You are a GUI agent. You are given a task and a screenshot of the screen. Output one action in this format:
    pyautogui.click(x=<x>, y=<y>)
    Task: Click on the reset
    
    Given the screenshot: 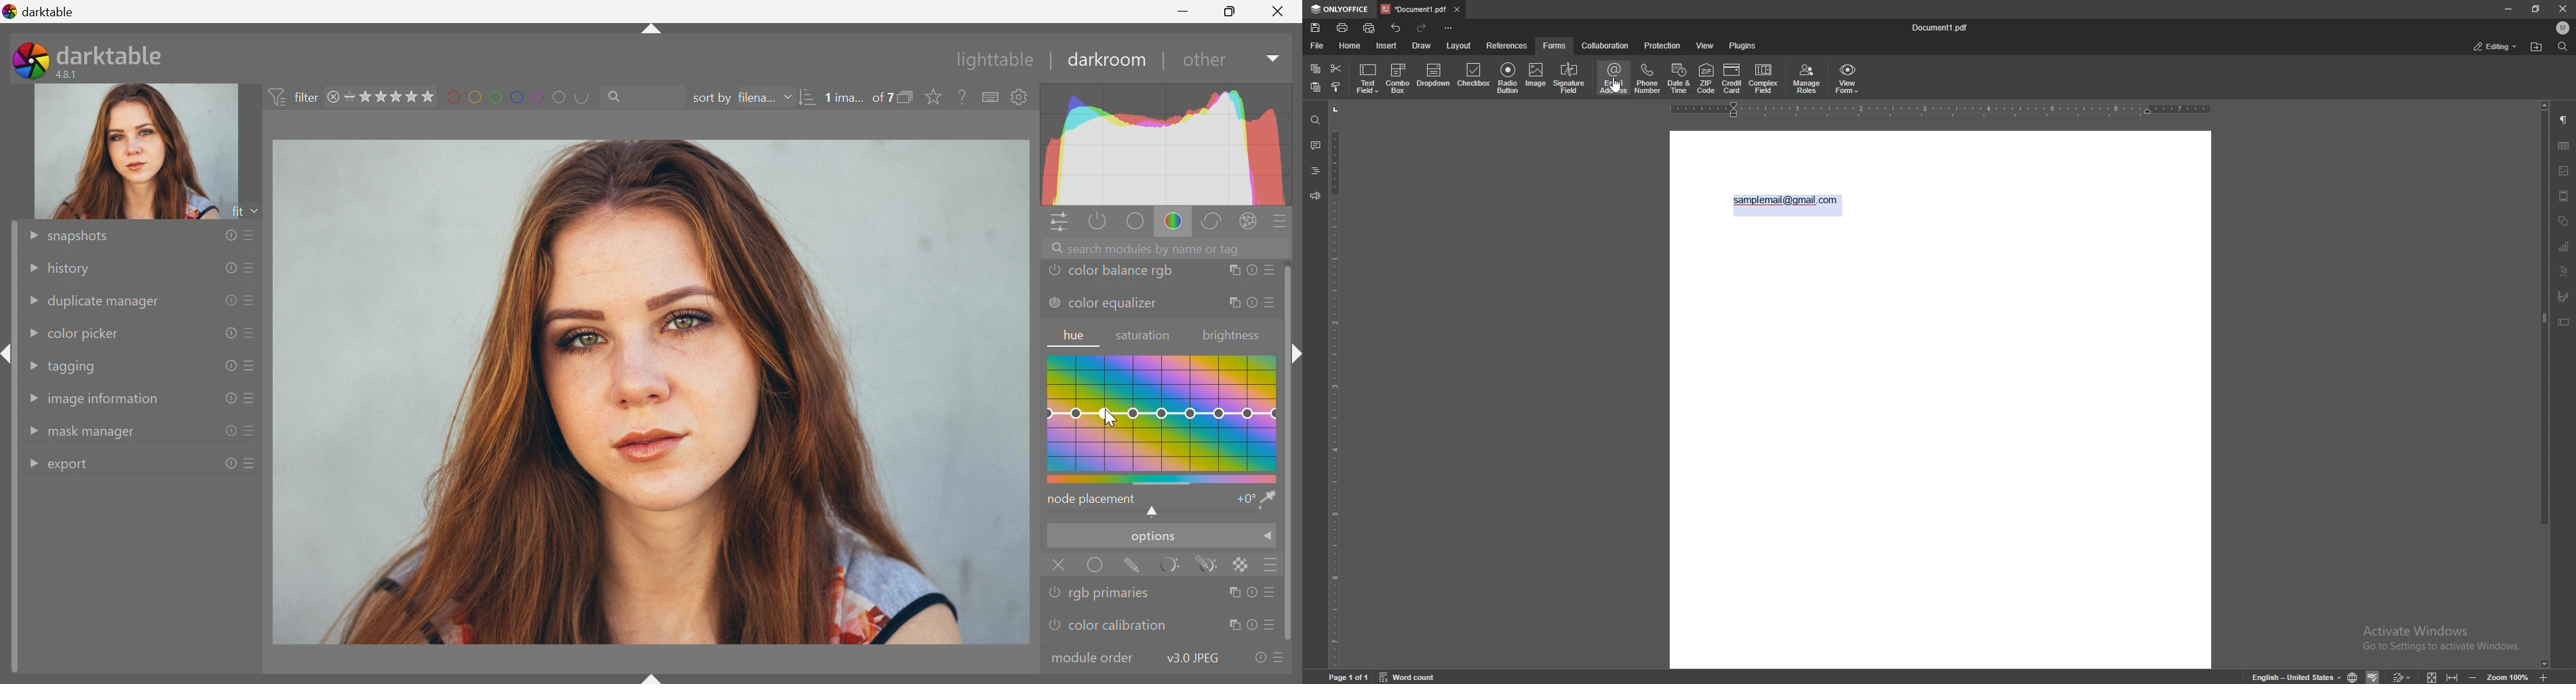 What is the action you would take?
    pyautogui.click(x=1251, y=303)
    